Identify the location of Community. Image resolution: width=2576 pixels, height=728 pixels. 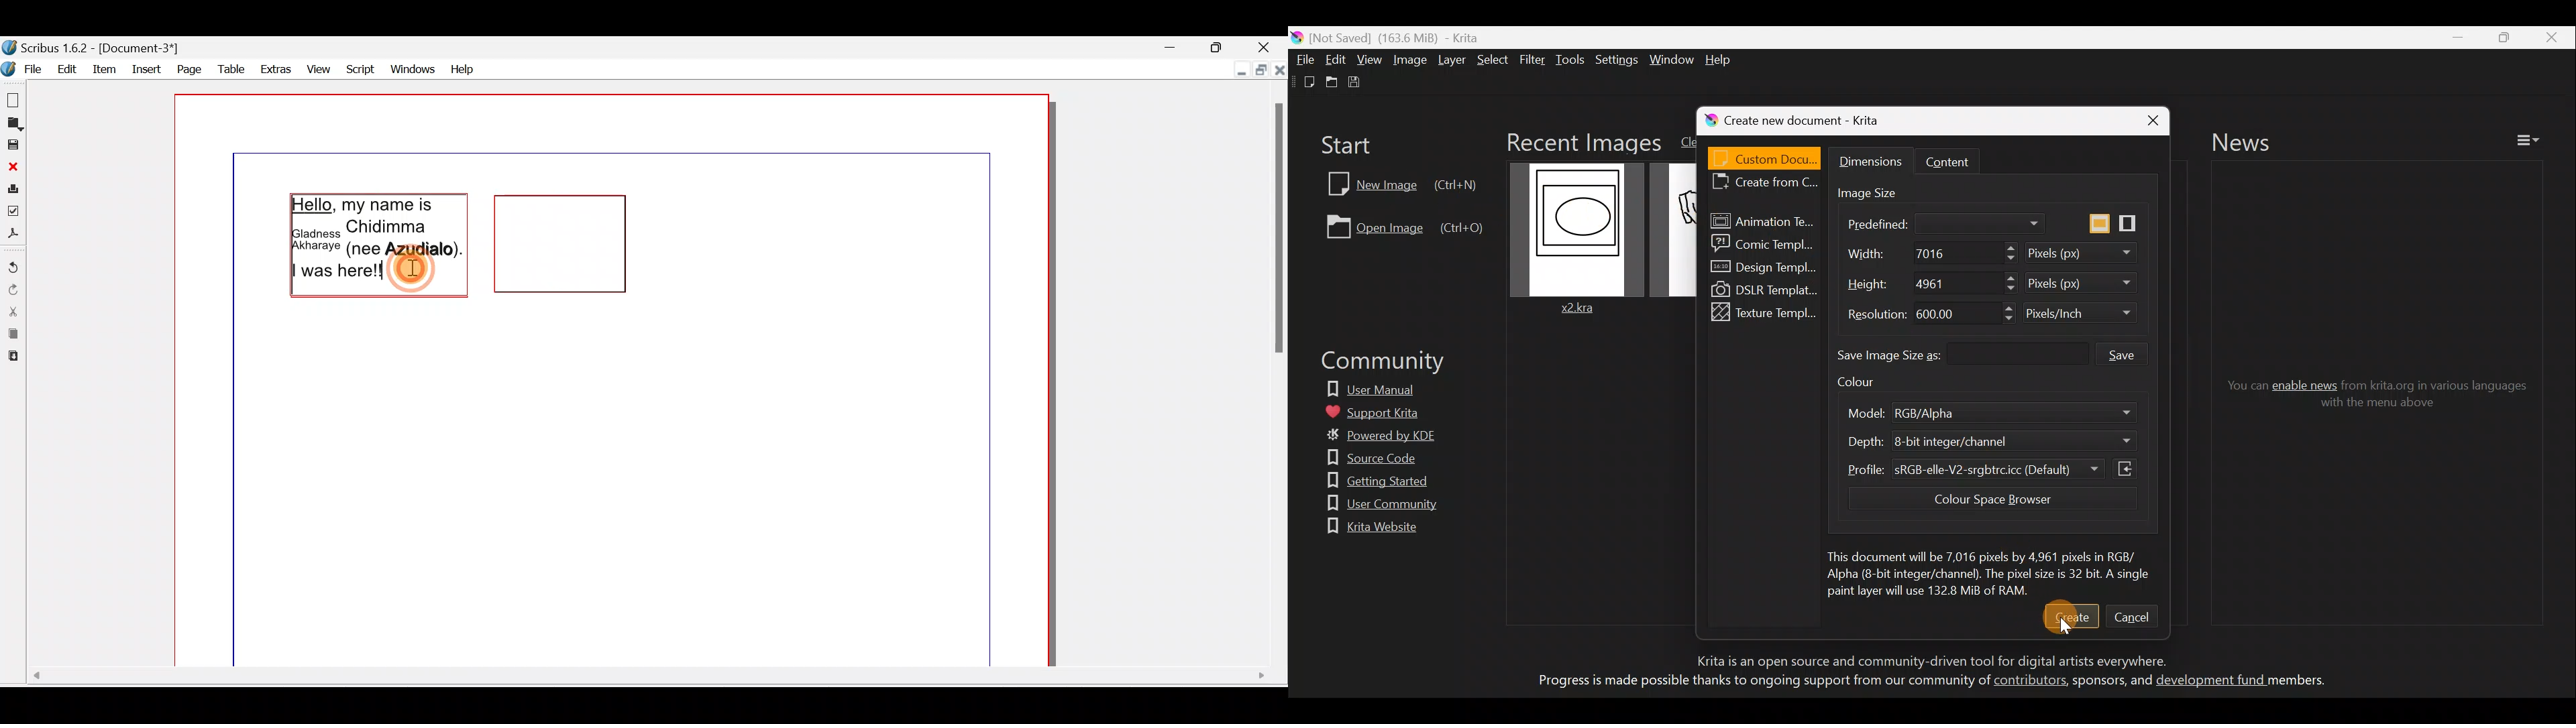
(1375, 363).